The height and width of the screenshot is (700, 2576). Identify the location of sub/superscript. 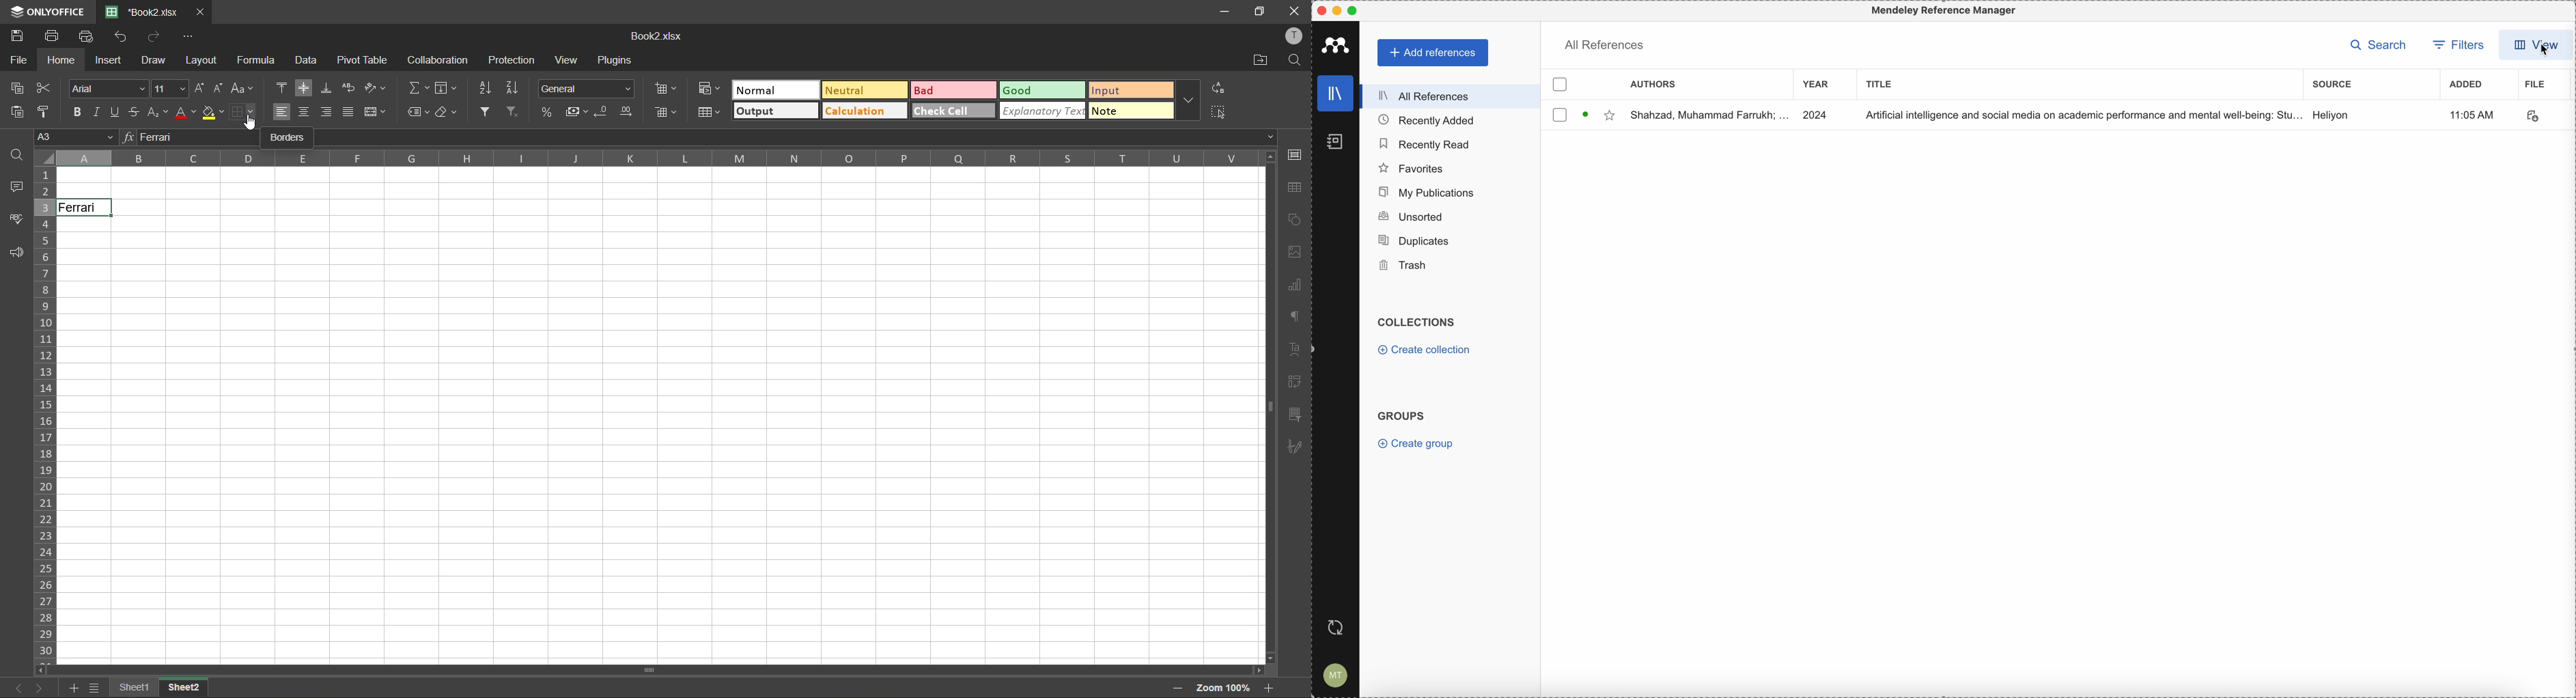
(156, 115).